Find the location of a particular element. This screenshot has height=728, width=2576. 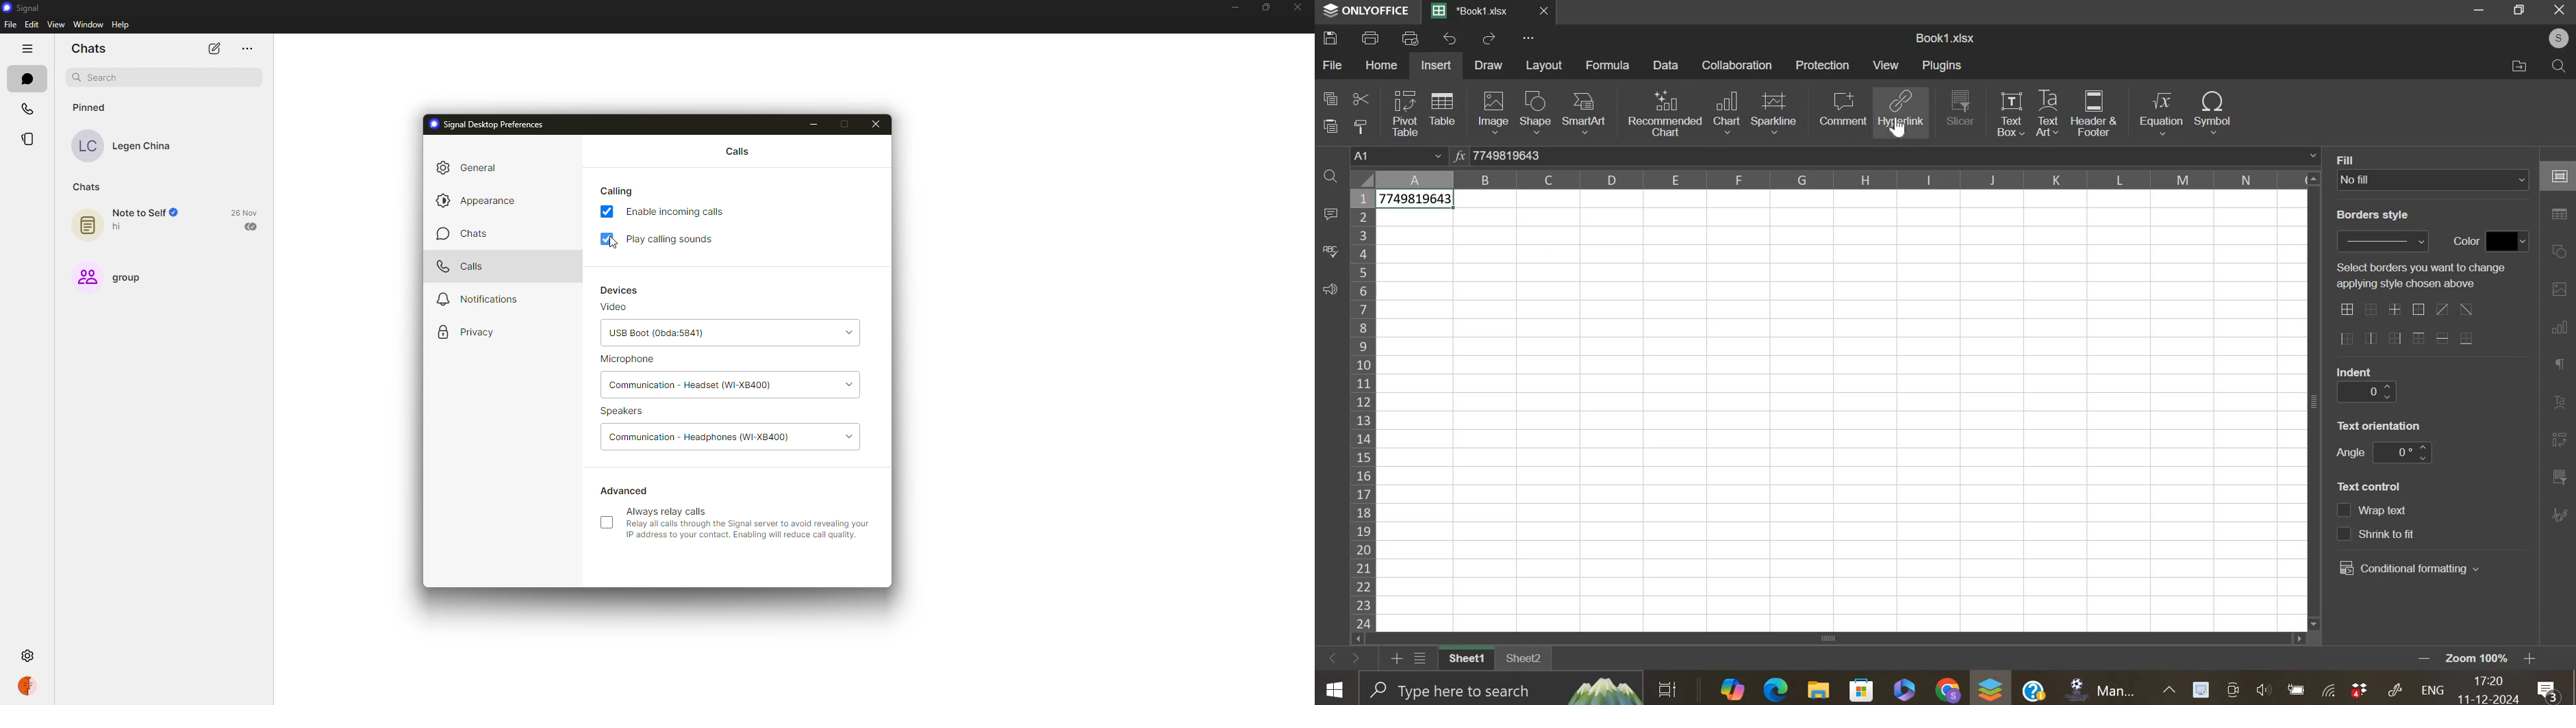

smartart is located at coordinates (1583, 112).